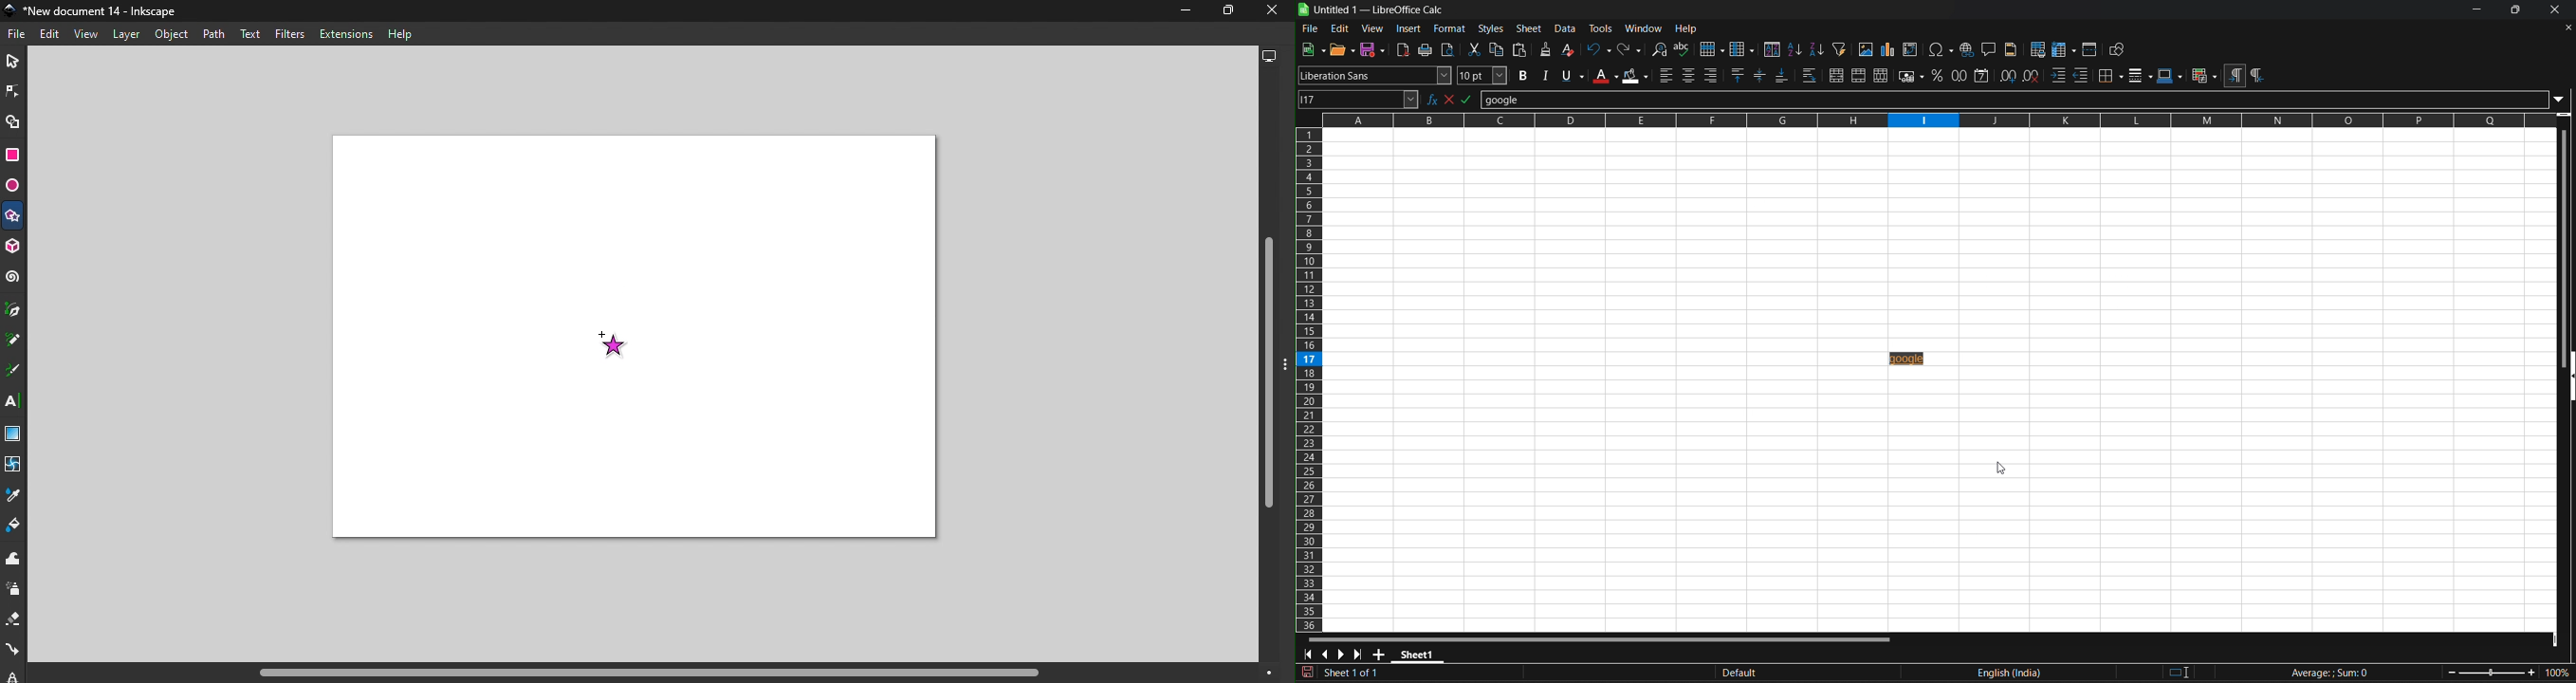 The height and width of the screenshot is (700, 2576). What do you see at coordinates (1433, 99) in the screenshot?
I see `function wizard` at bounding box center [1433, 99].